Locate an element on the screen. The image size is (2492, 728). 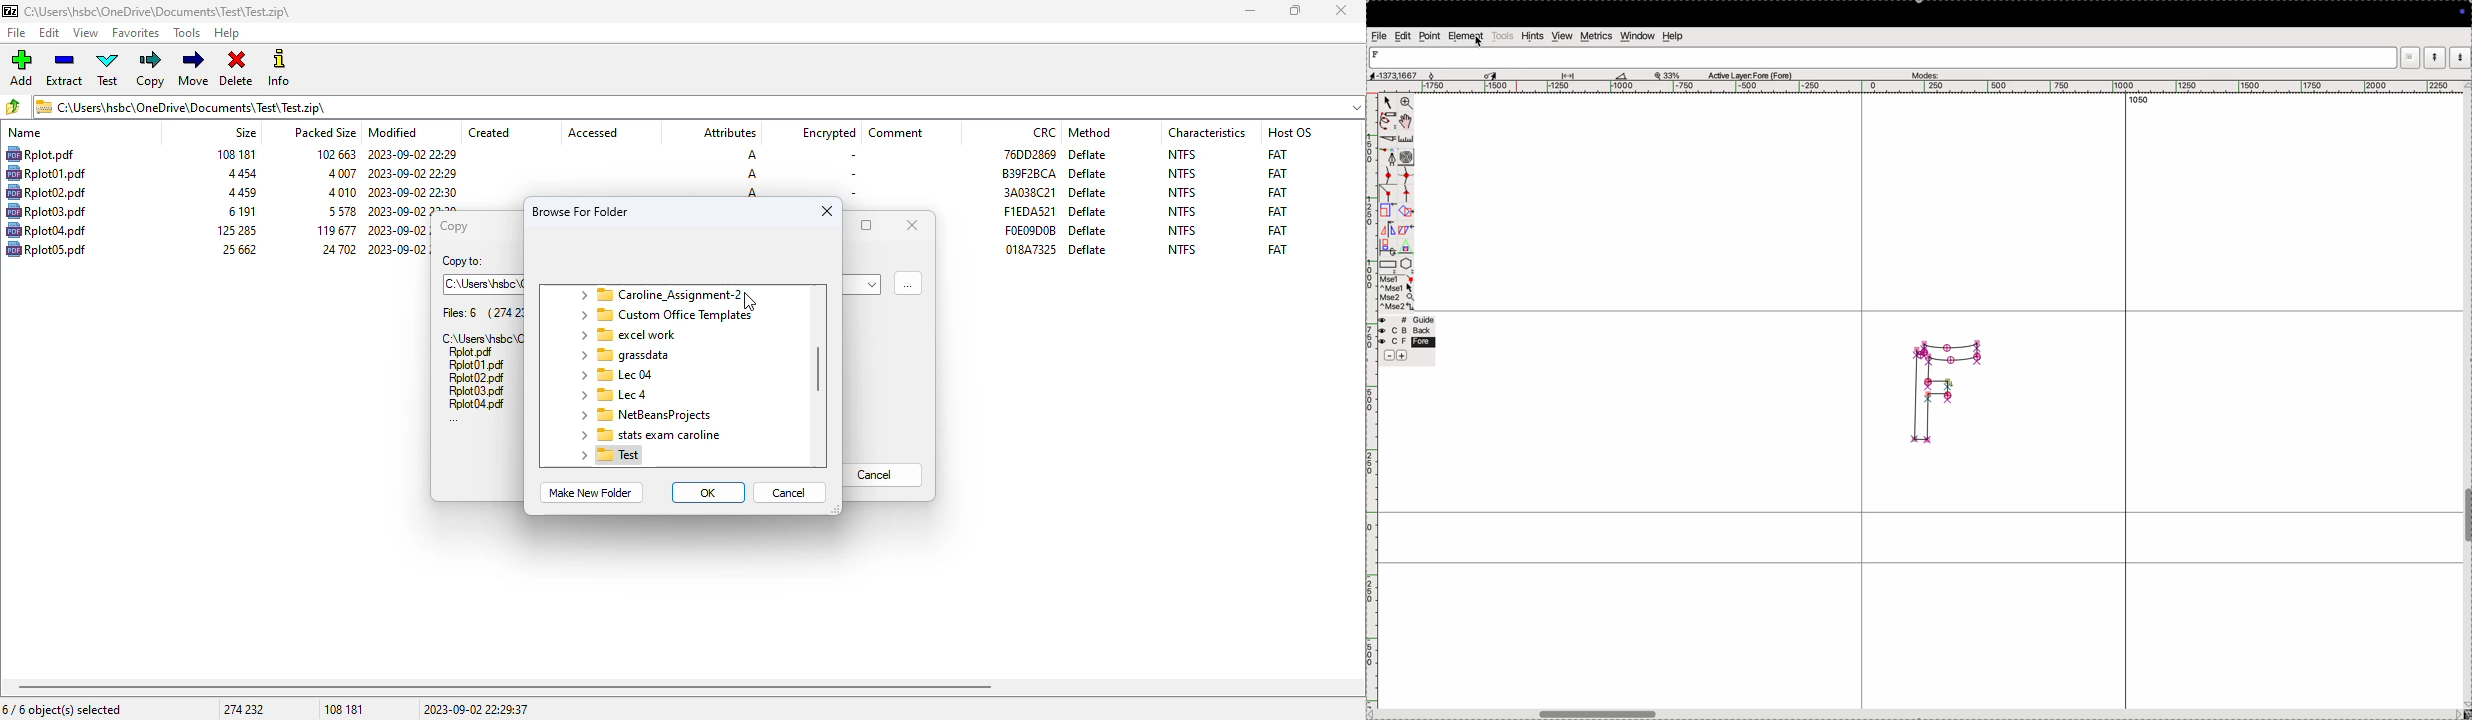
packed size is located at coordinates (340, 173).